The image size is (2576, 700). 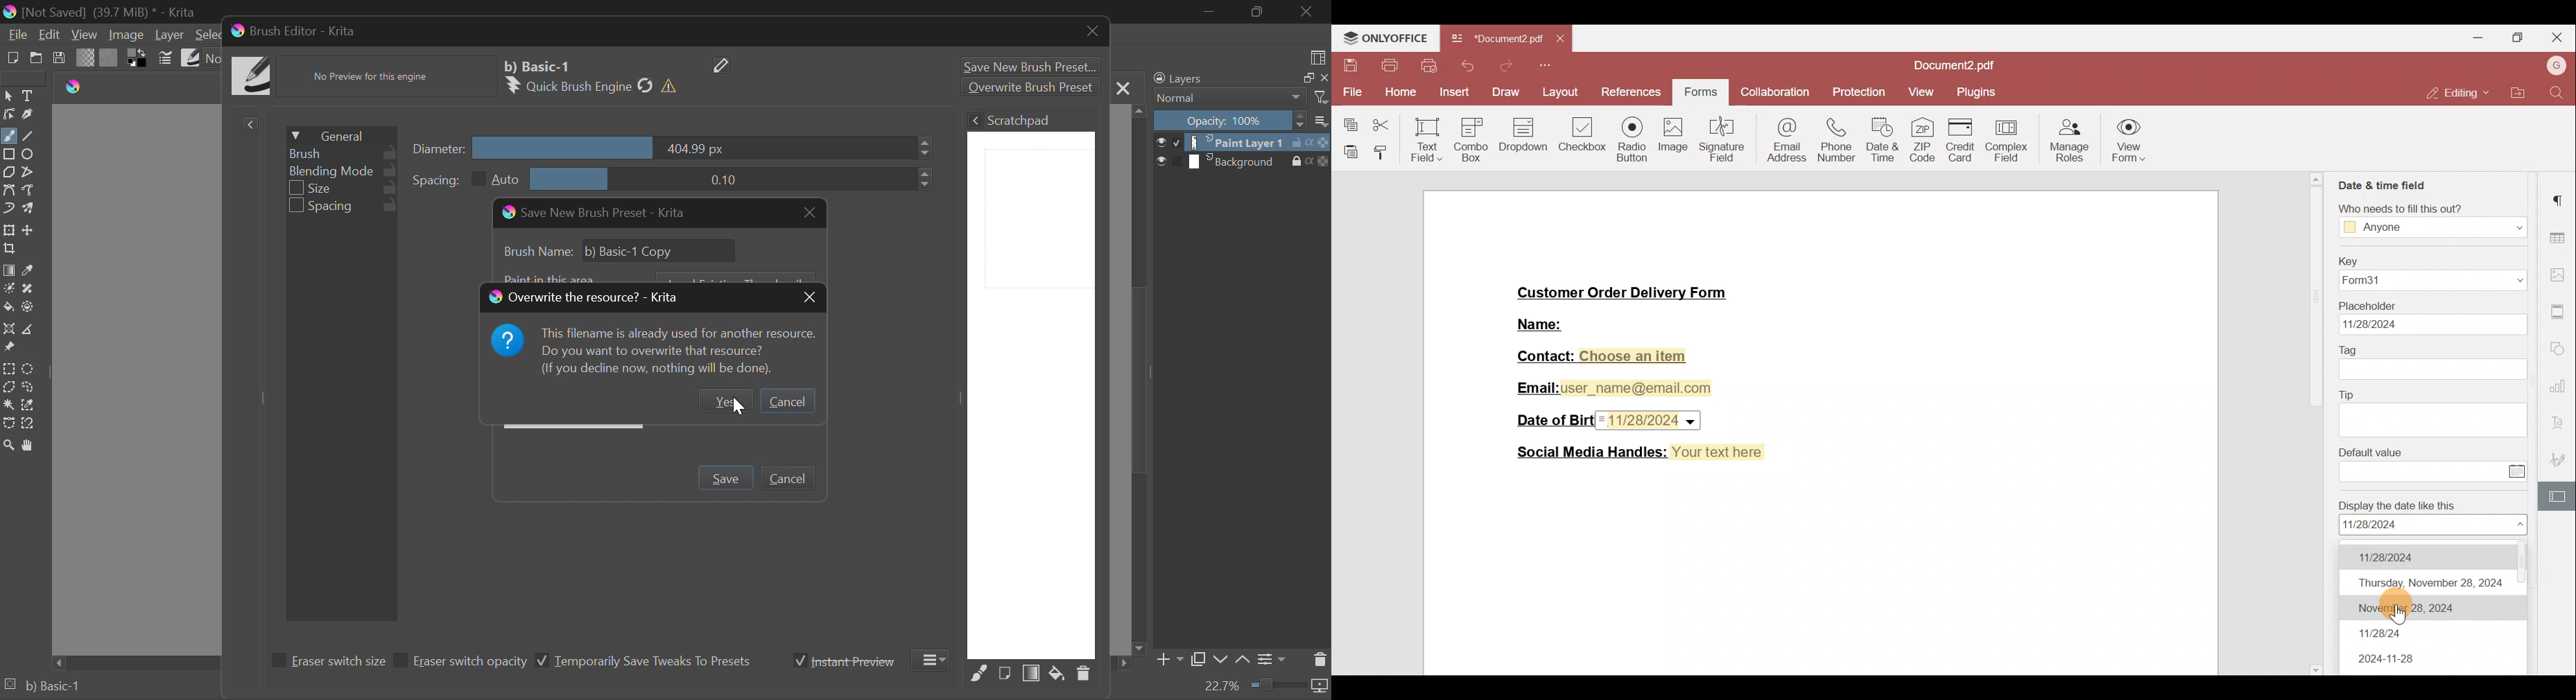 What do you see at coordinates (1926, 141) in the screenshot?
I see `ZIP code` at bounding box center [1926, 141].